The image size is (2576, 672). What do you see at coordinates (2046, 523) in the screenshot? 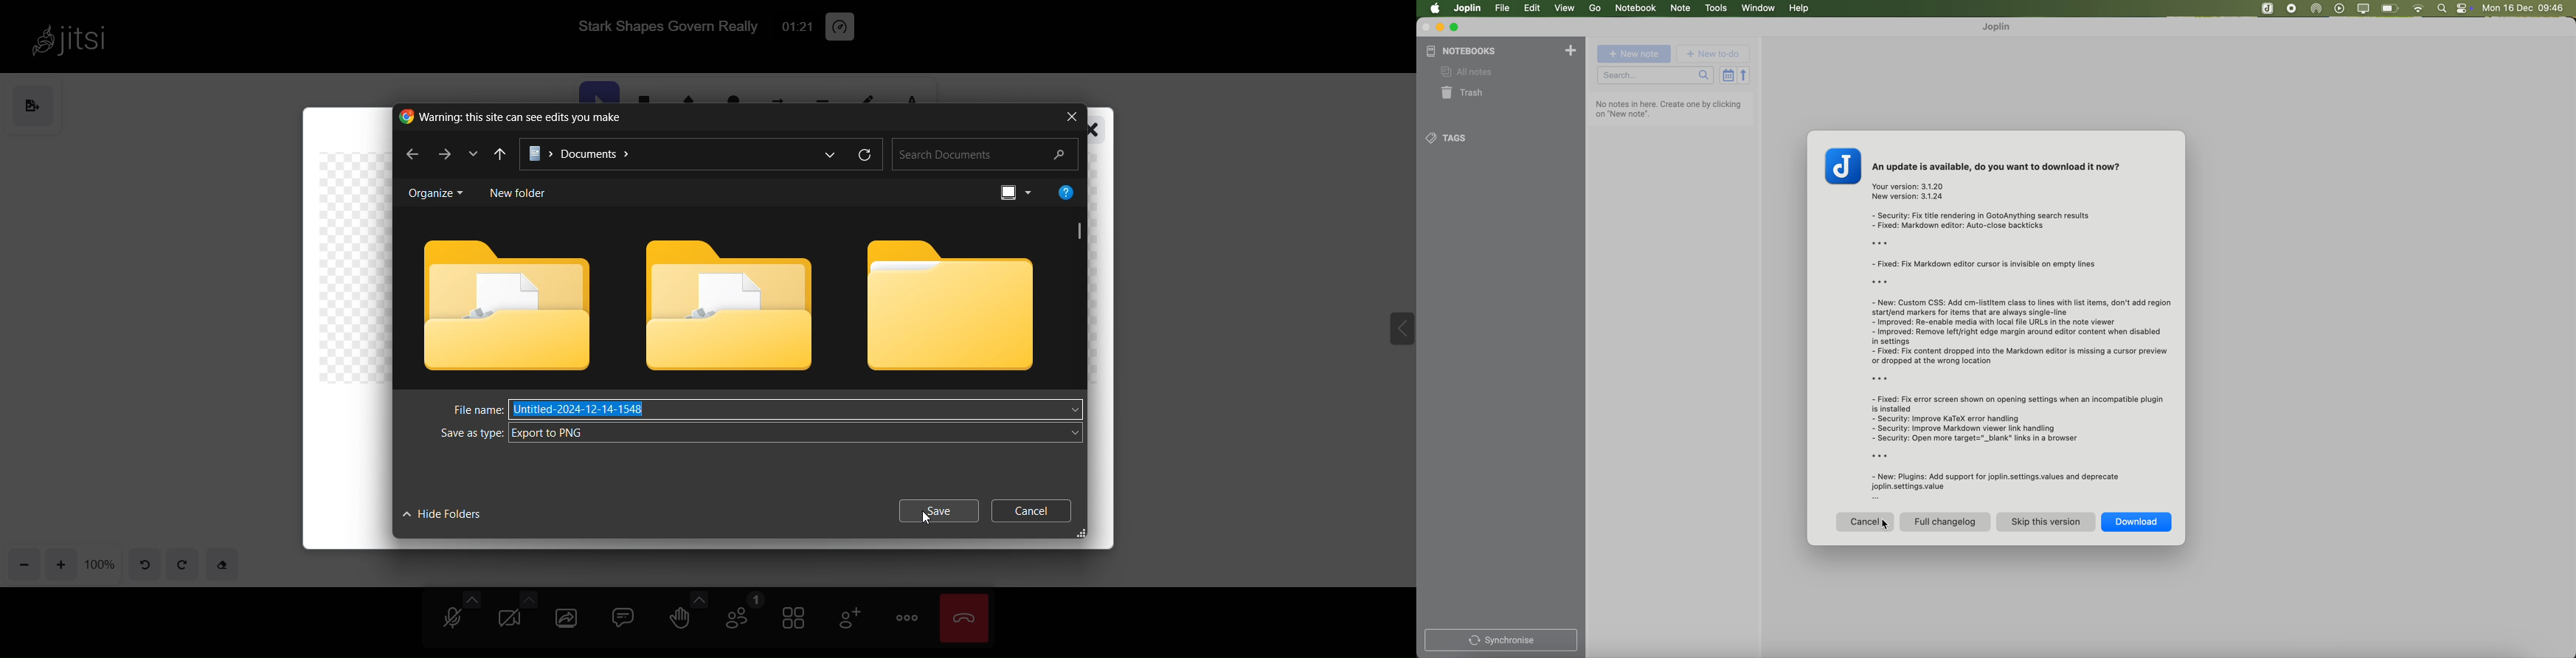
I see `skip this version` at bounding box center [2046, 523].